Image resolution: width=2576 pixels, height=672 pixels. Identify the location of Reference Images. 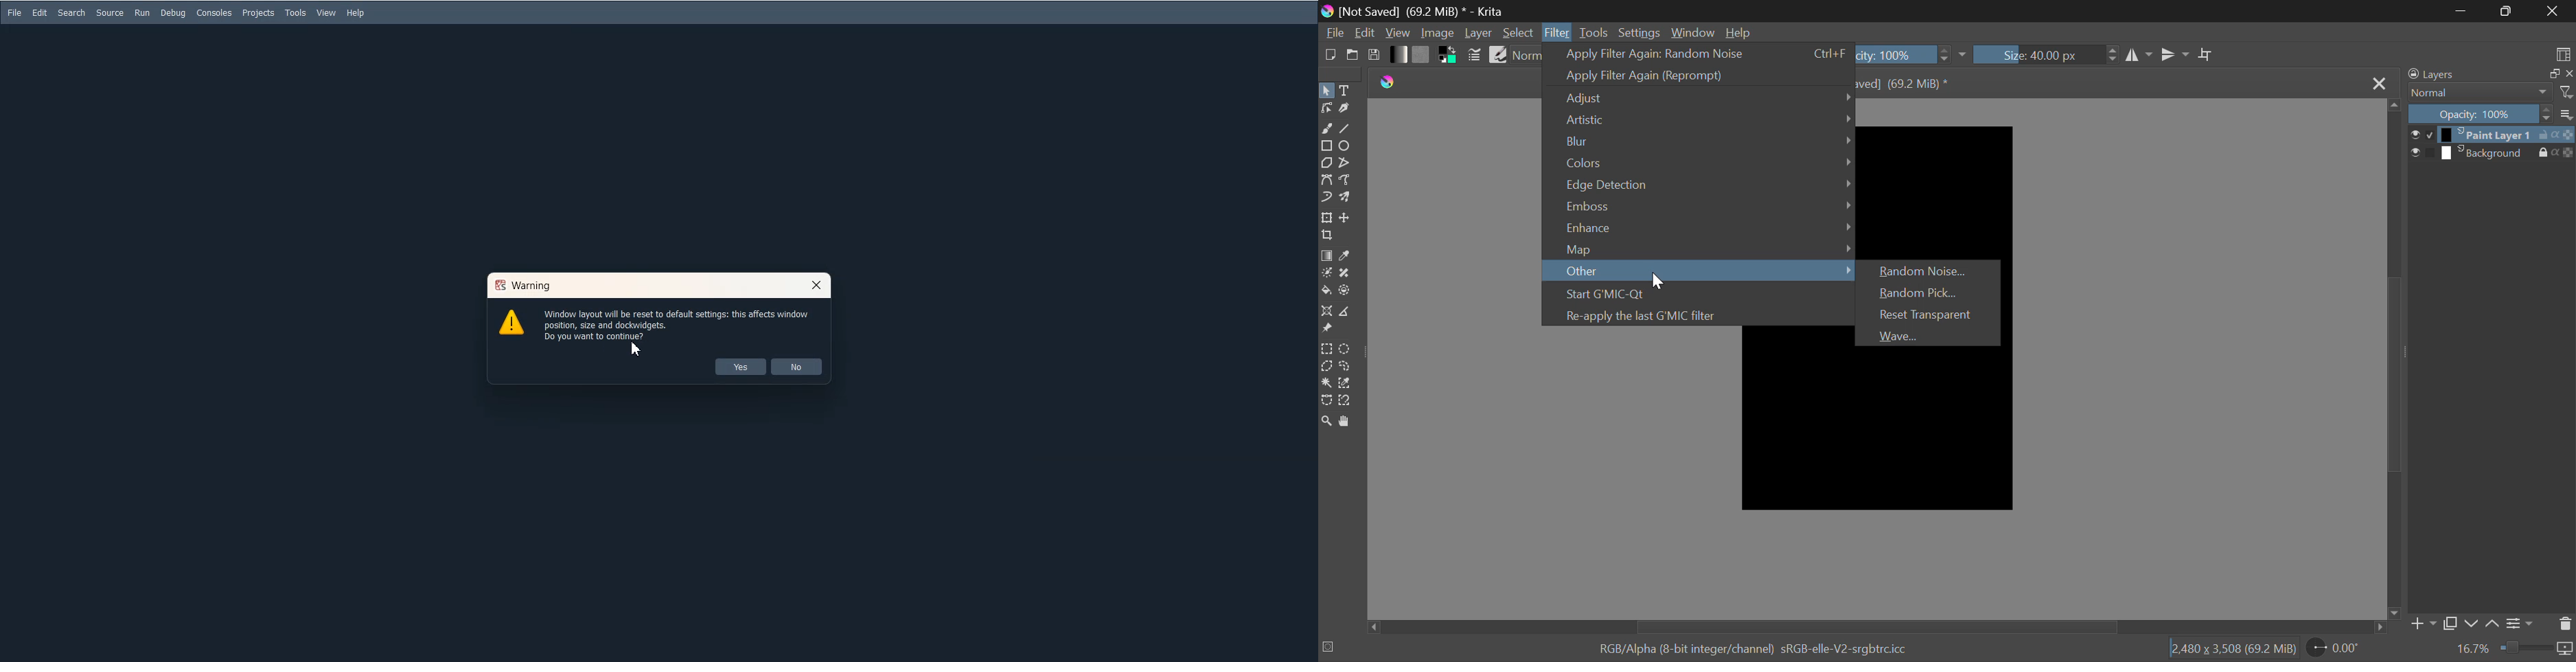
(1326, 330).